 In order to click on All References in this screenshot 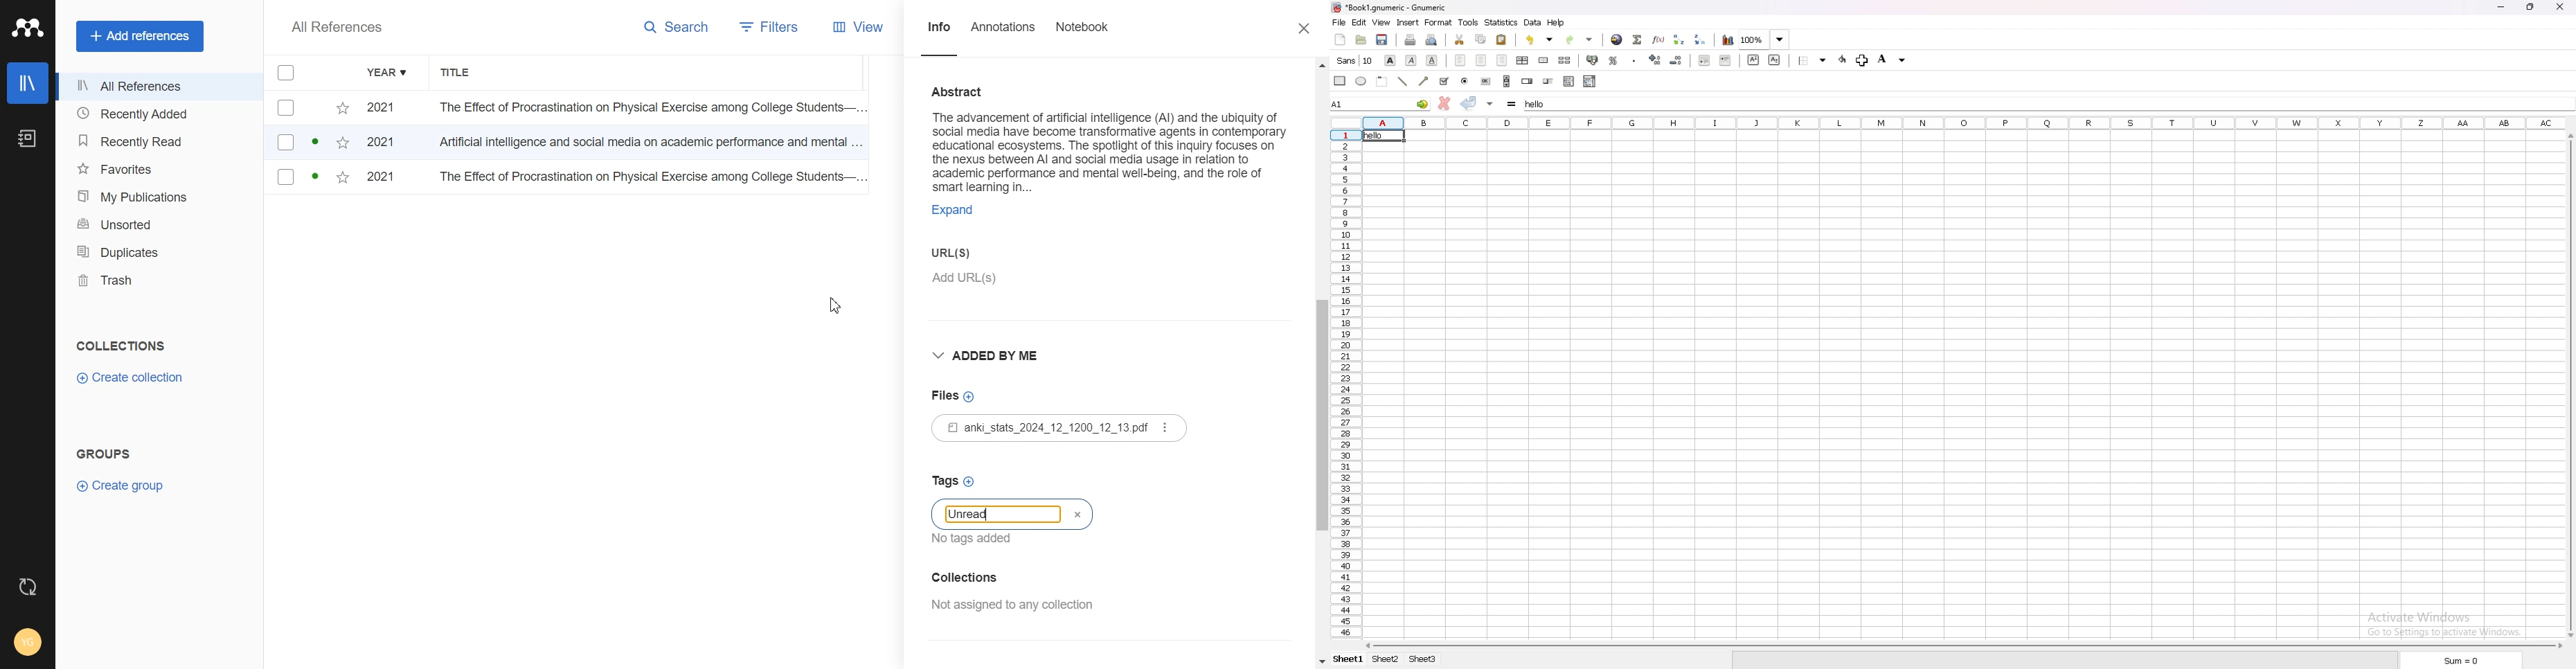, I will do `click(337, 27)`.